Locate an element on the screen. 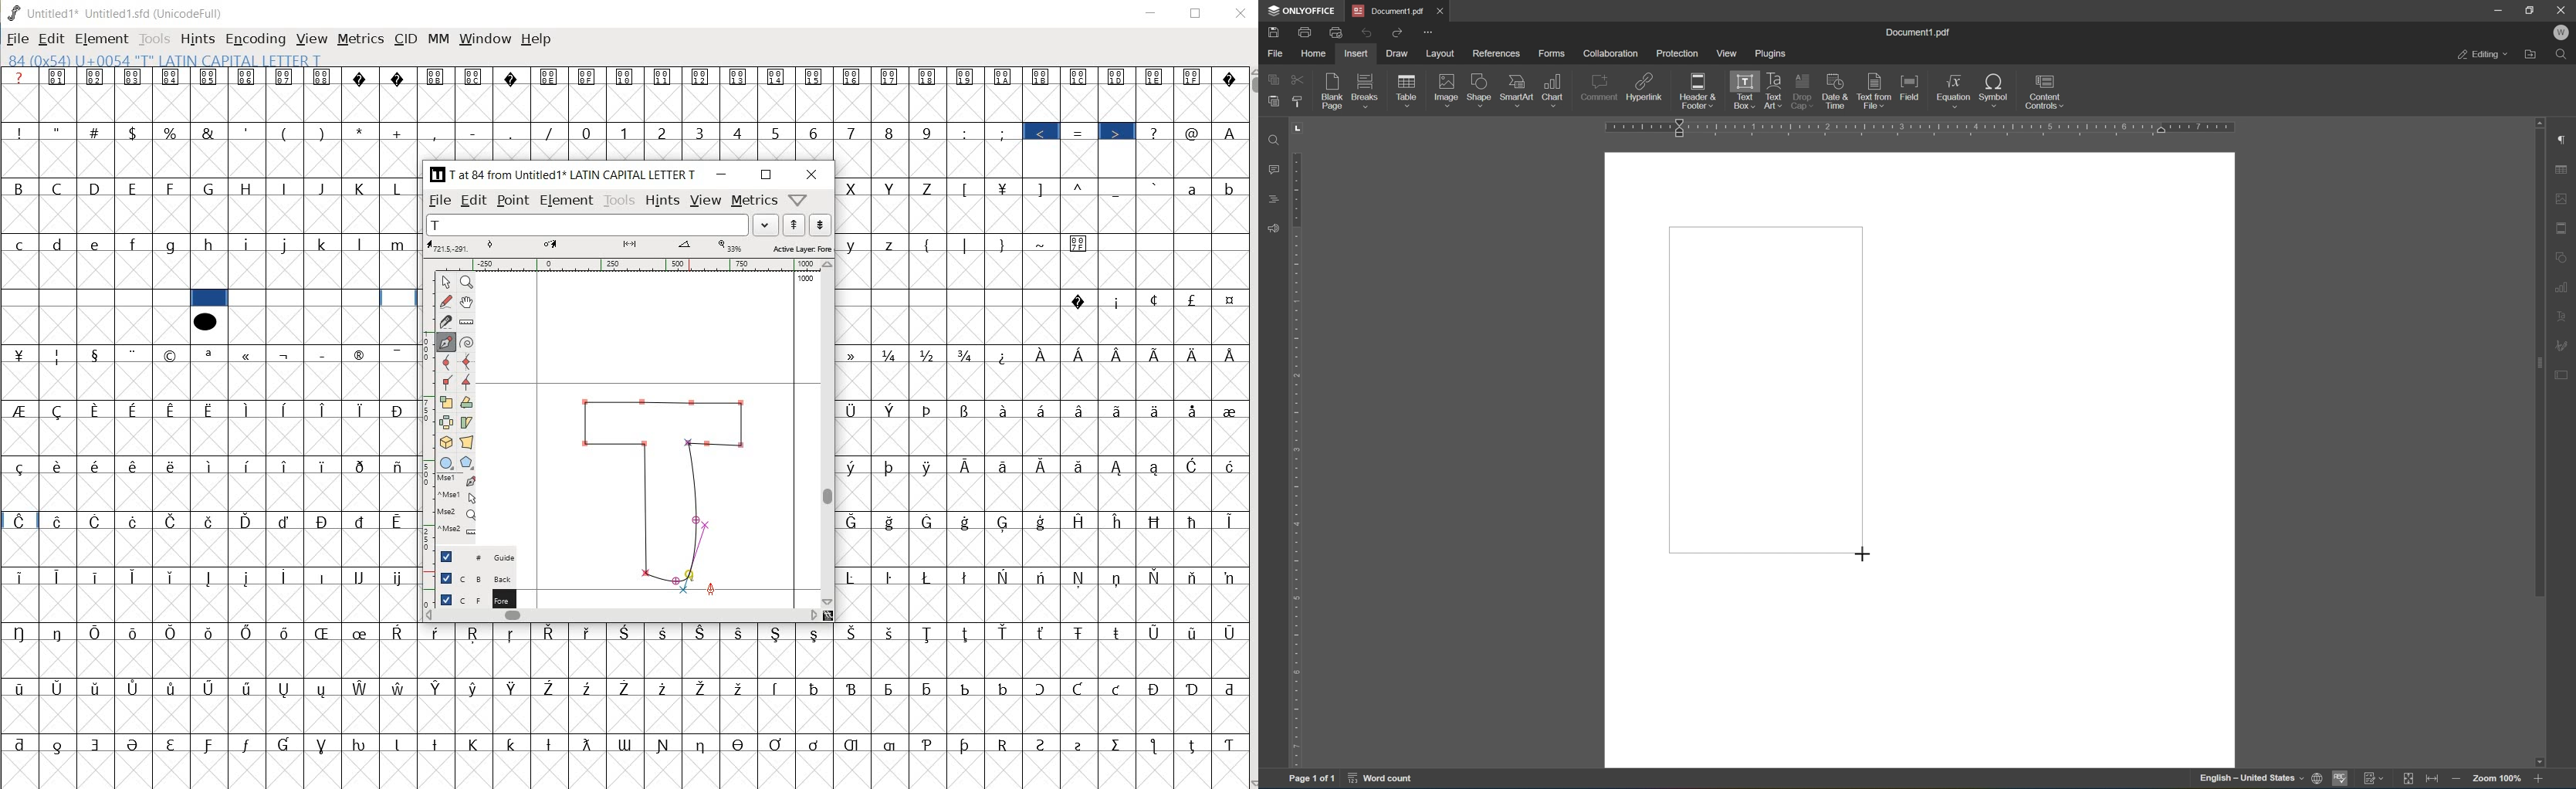 Image resolution: width=2576 pixels, height=812 pixels. edit is located at coordinates (475, 199).